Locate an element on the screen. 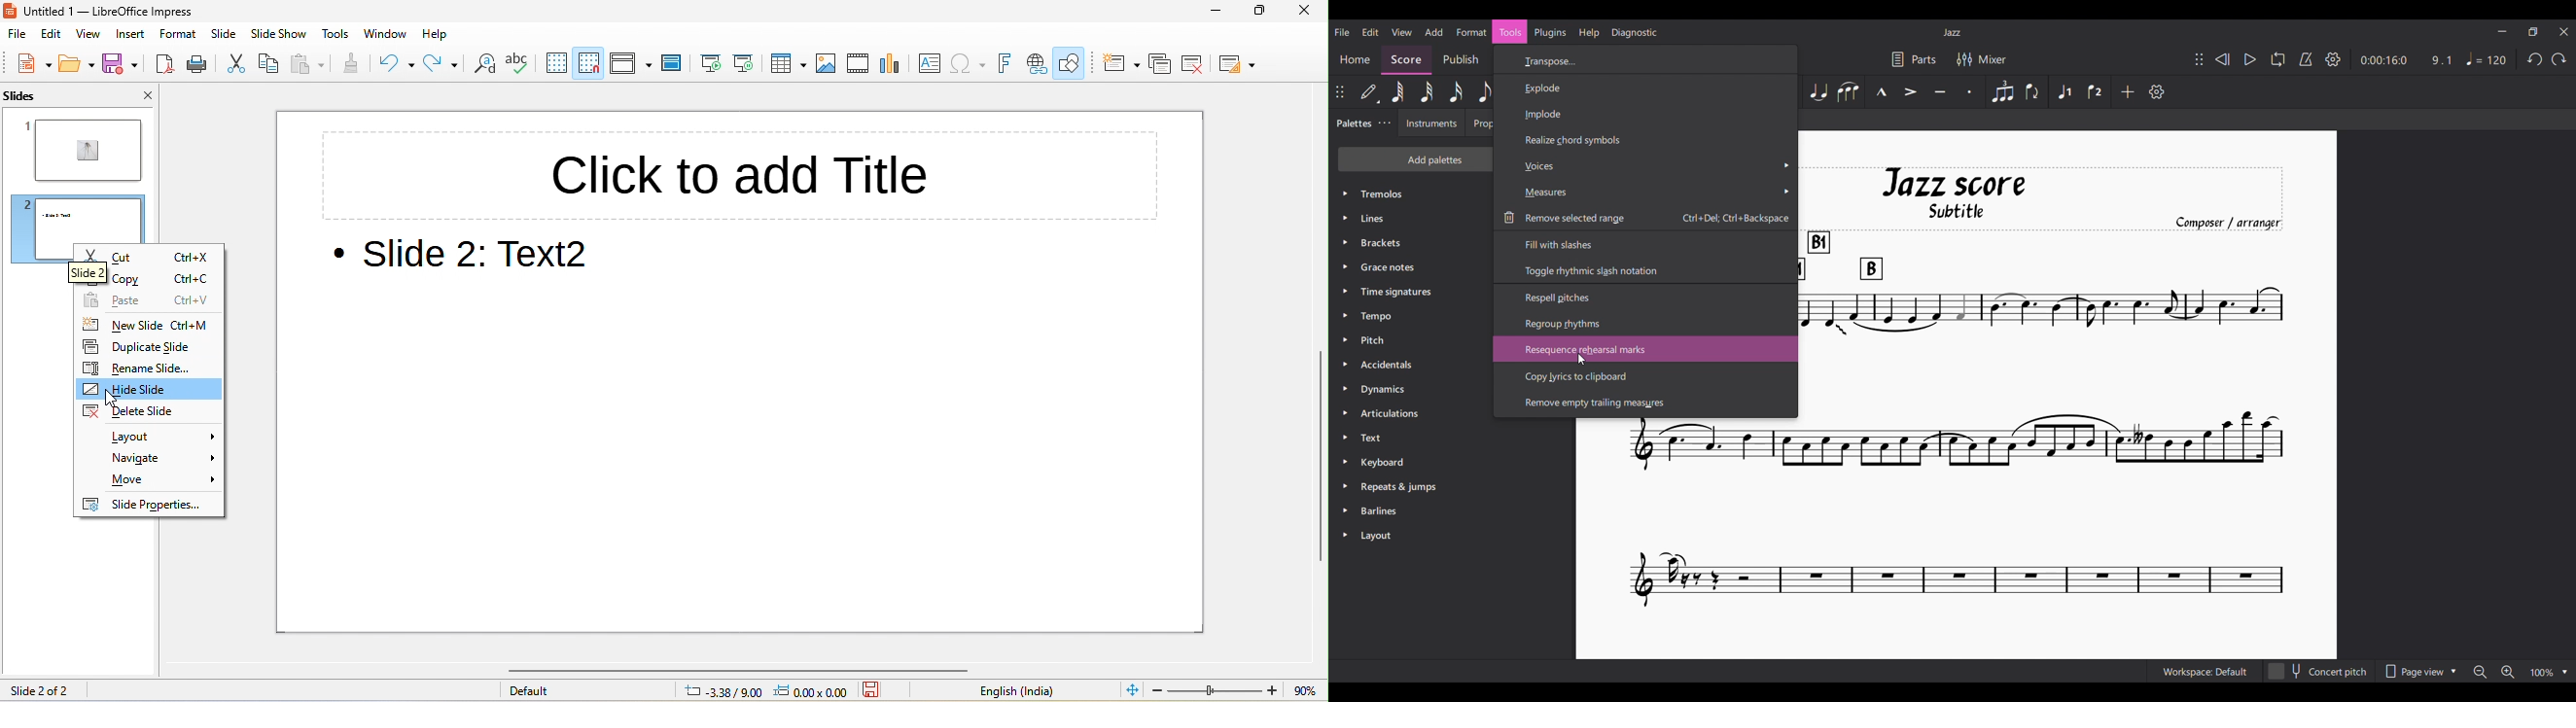  duplicate slide is located at coordinates (147, 348).